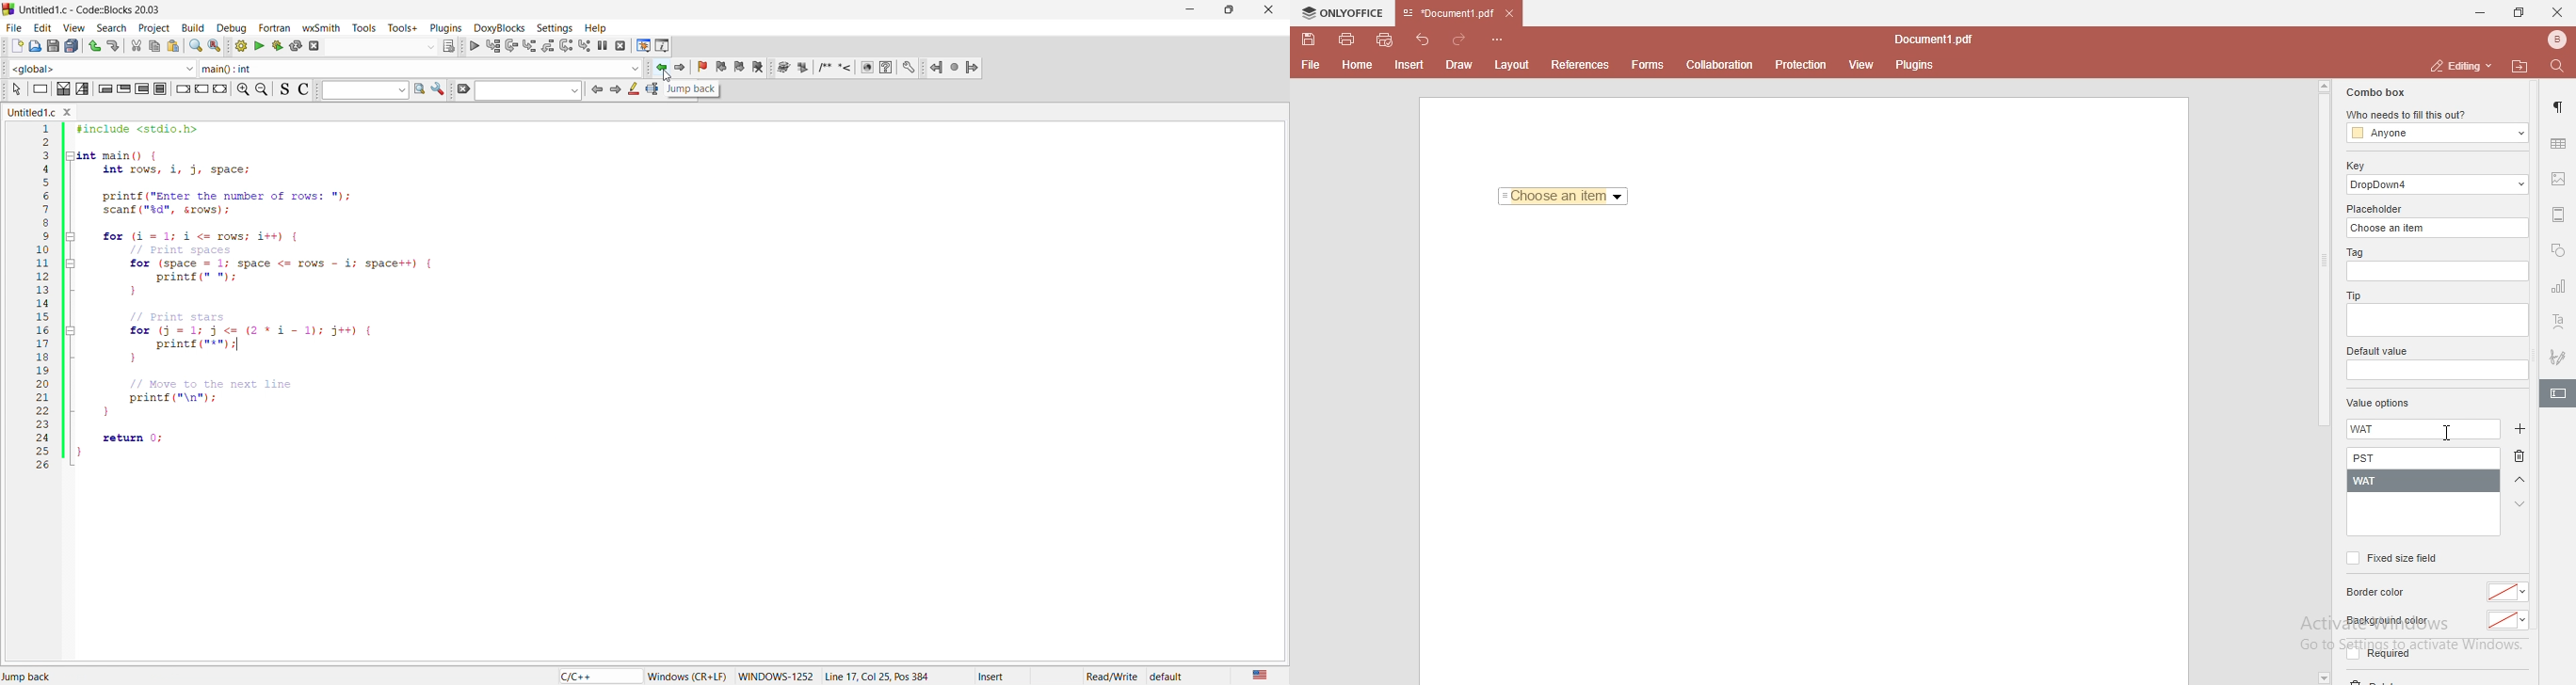  What do you see at coordinates (39, 89) in the screenshot?
I see `icon` at bounding box center [39, 89].